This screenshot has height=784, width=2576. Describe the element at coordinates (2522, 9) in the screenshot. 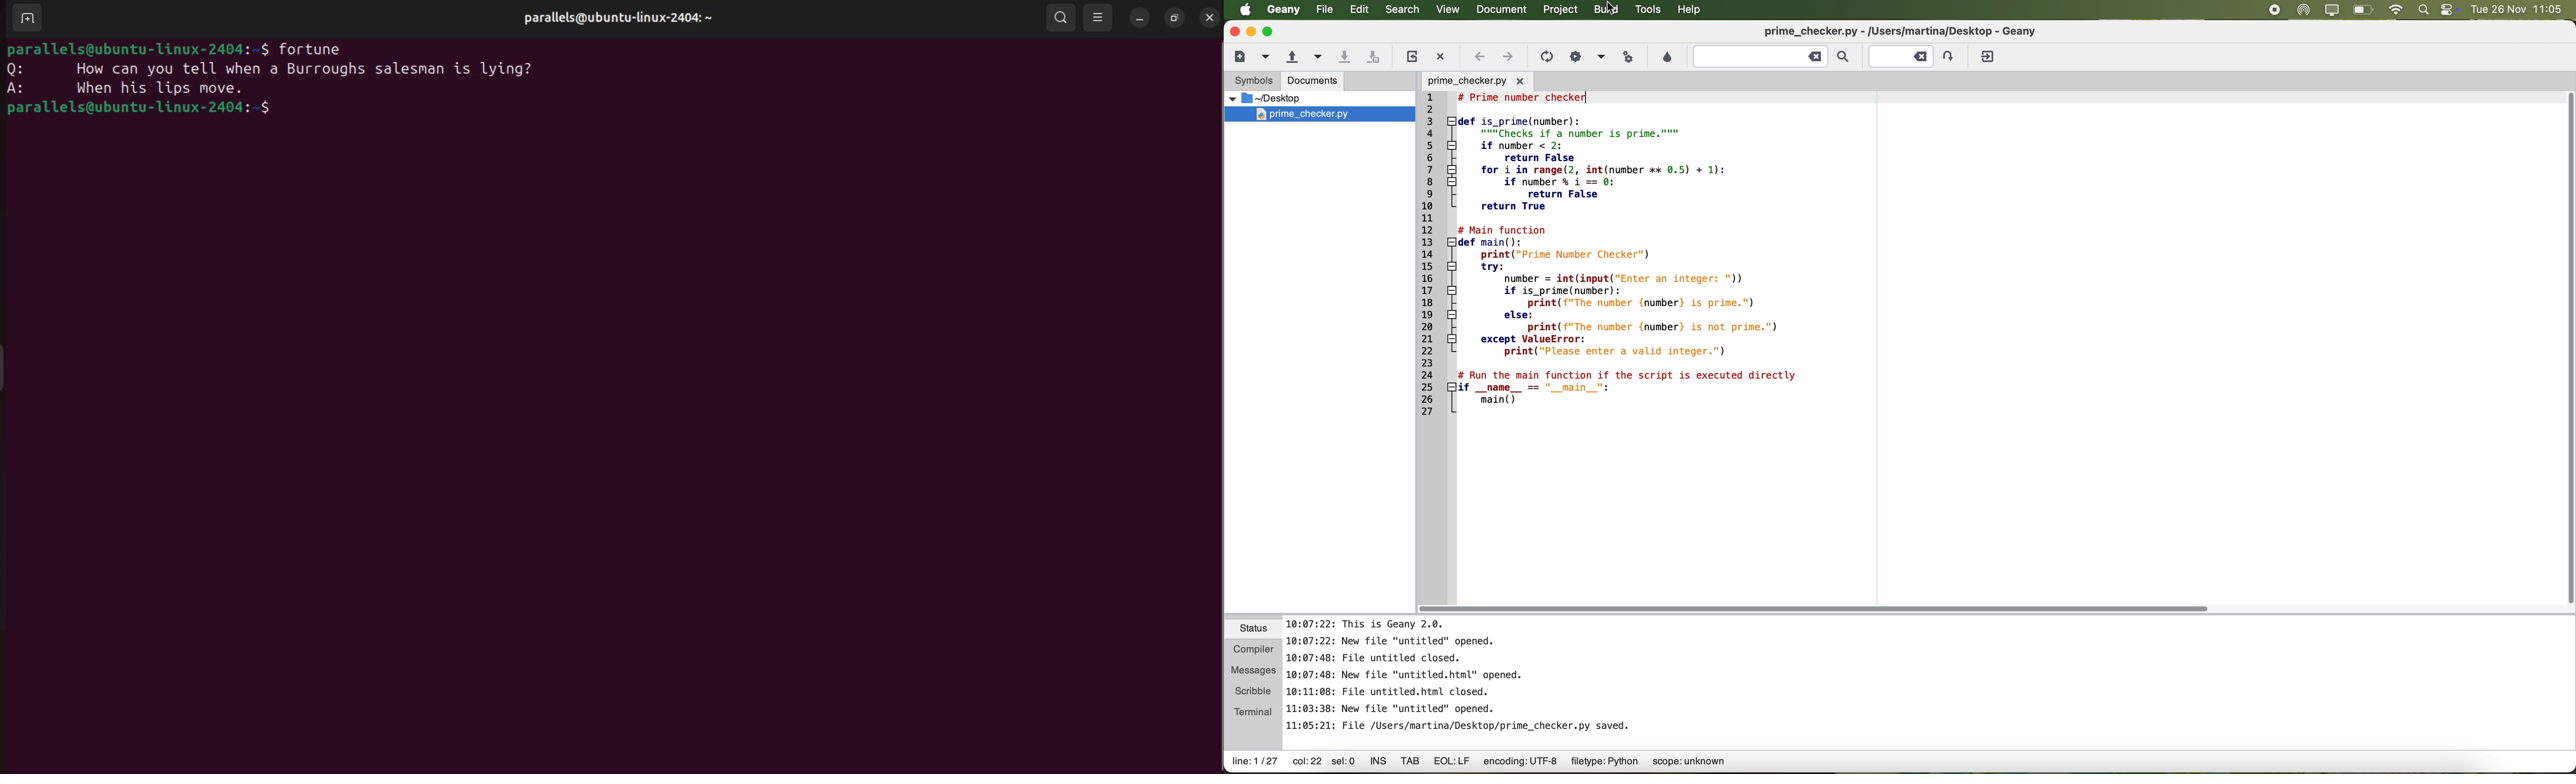

I see `date and hour` at that location.